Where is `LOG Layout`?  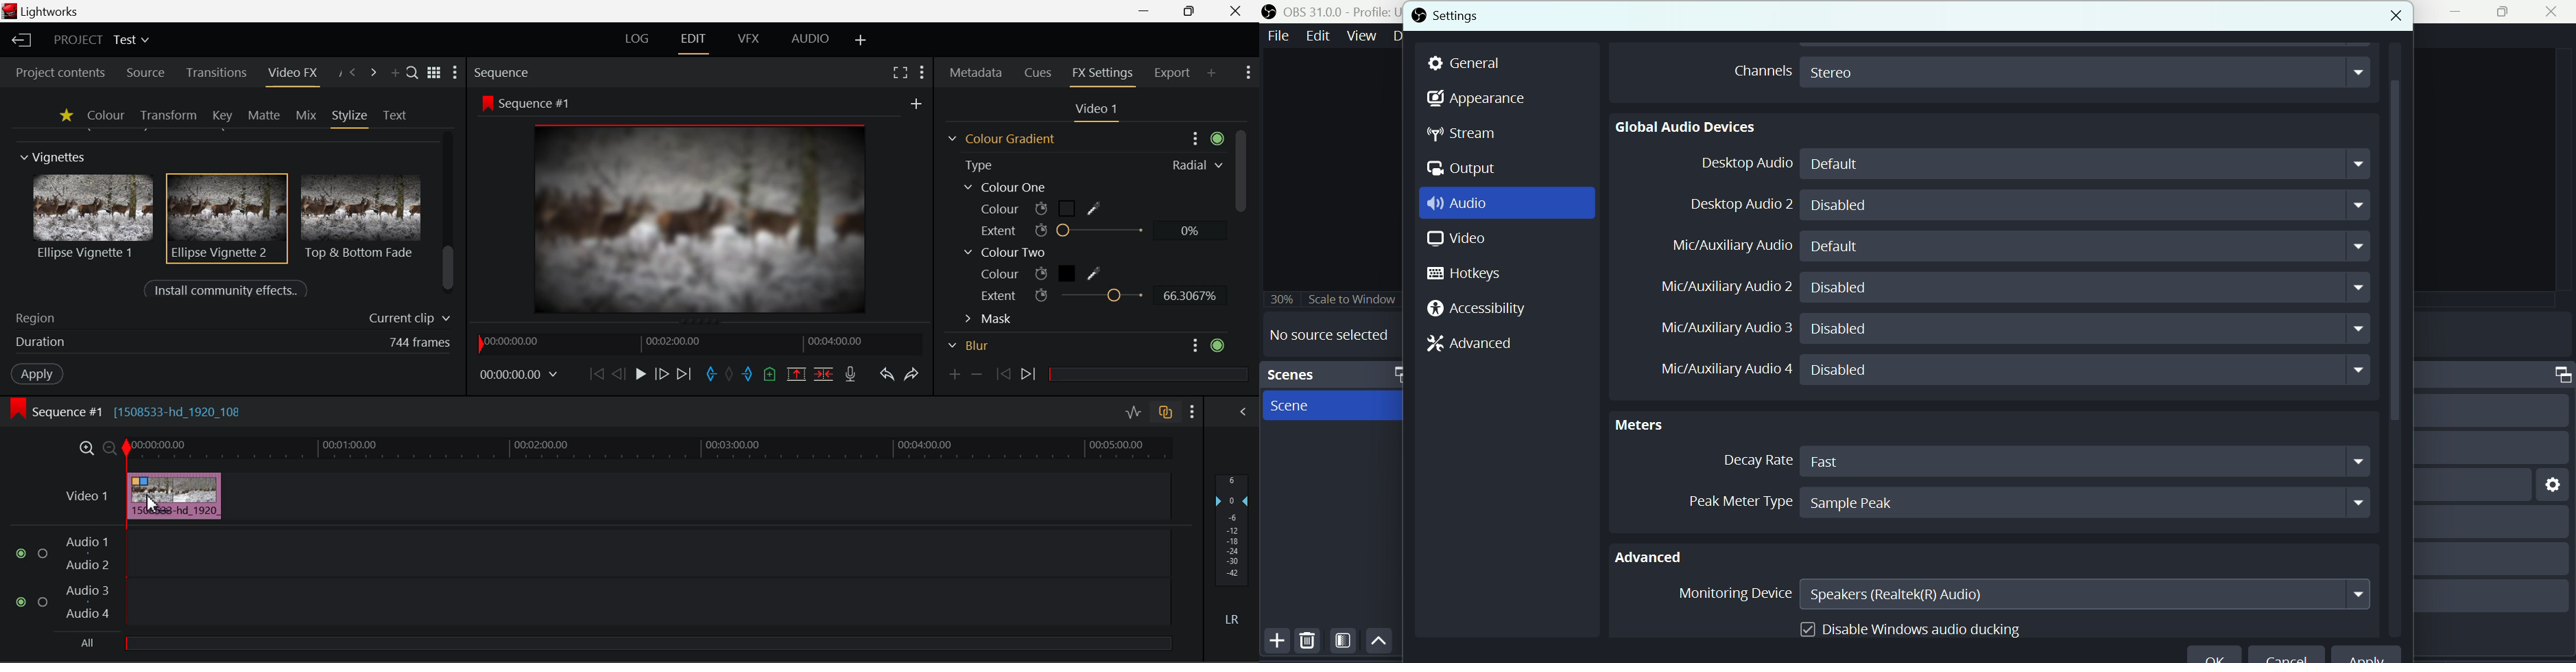
LOG Layout is located at coordinates (642, 40).